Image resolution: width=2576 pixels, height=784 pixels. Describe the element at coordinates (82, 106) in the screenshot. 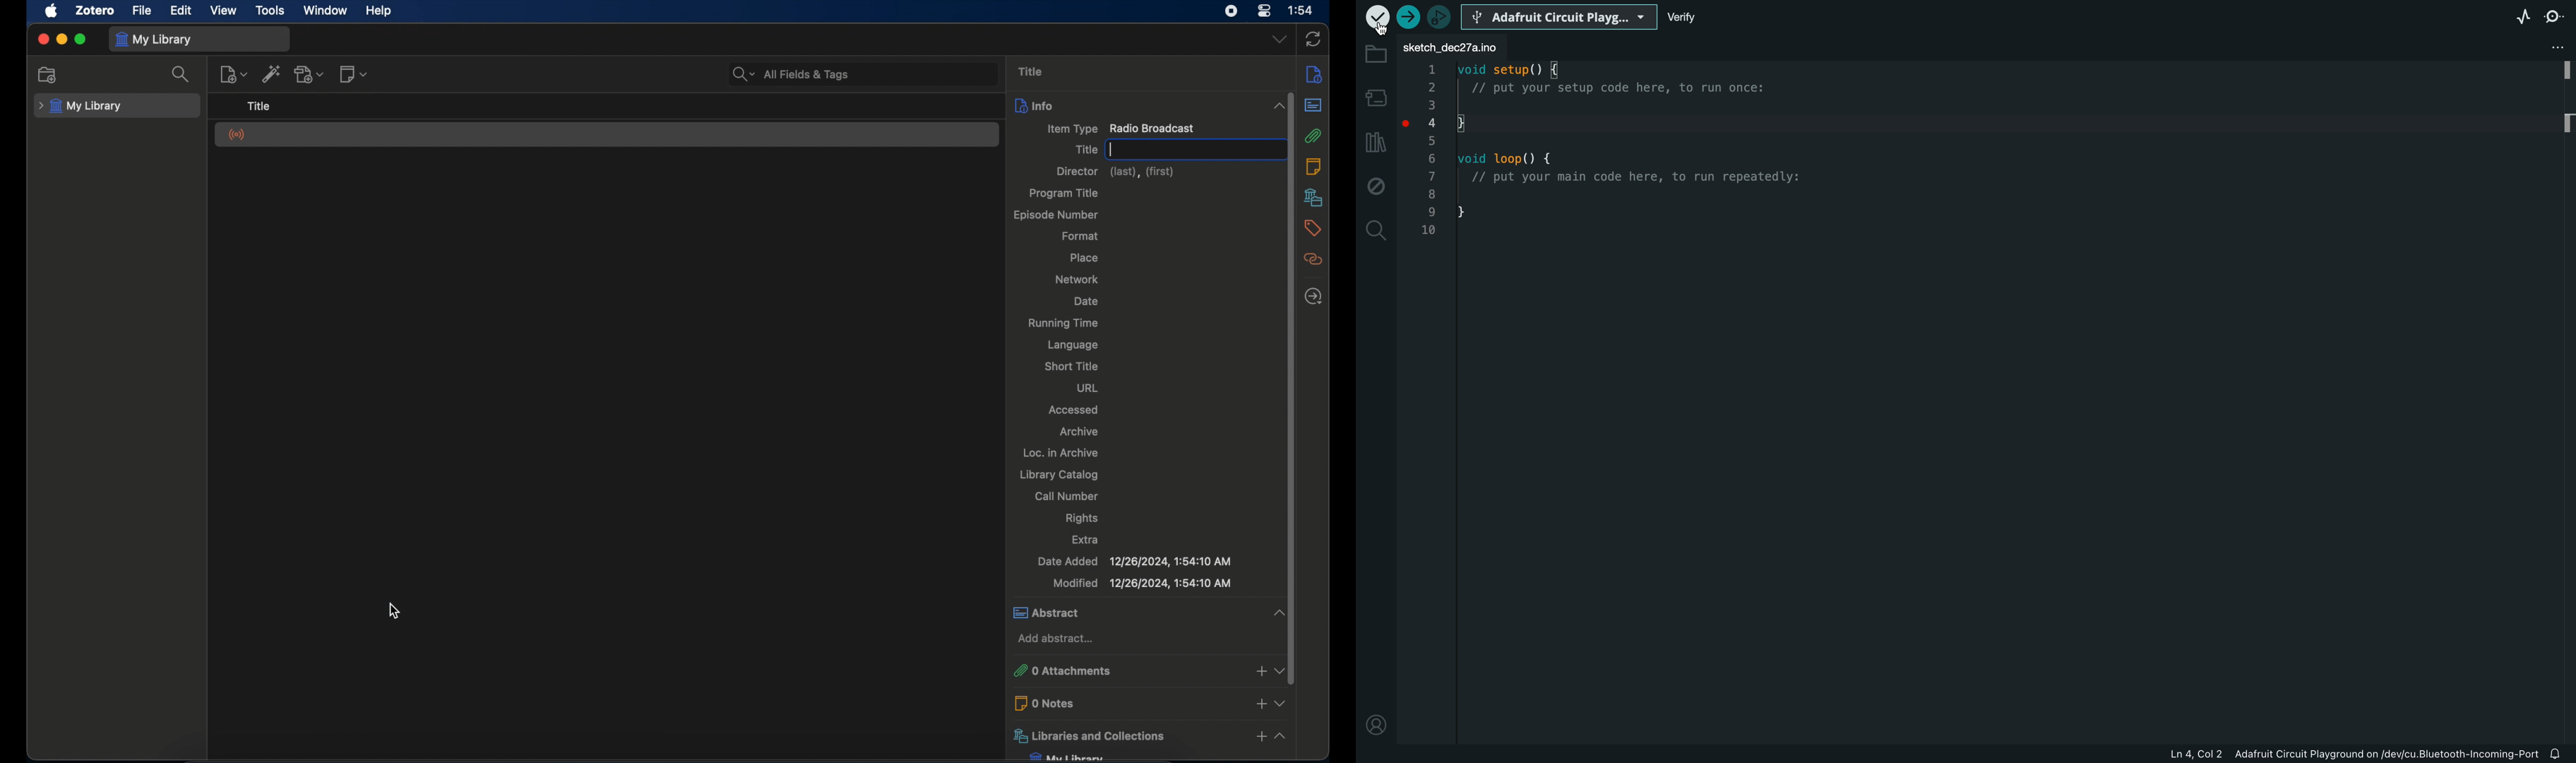

I see `my library` at that location.